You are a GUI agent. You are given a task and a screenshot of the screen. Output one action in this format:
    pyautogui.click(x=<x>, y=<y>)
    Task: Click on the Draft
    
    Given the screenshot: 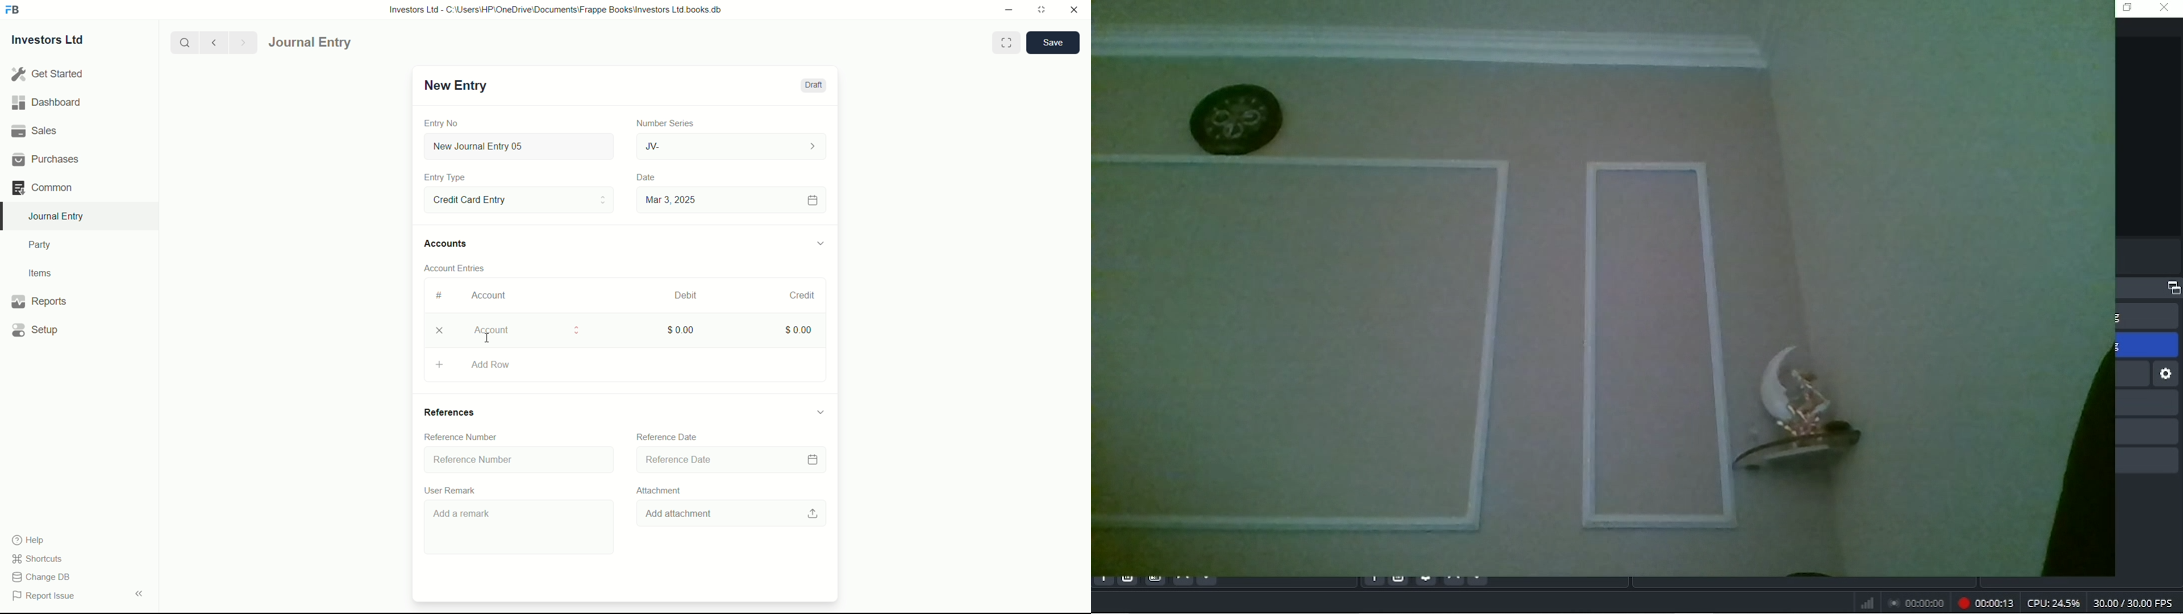 What is the action you would take?
    pyautogui.click(x=813, y=85)
    